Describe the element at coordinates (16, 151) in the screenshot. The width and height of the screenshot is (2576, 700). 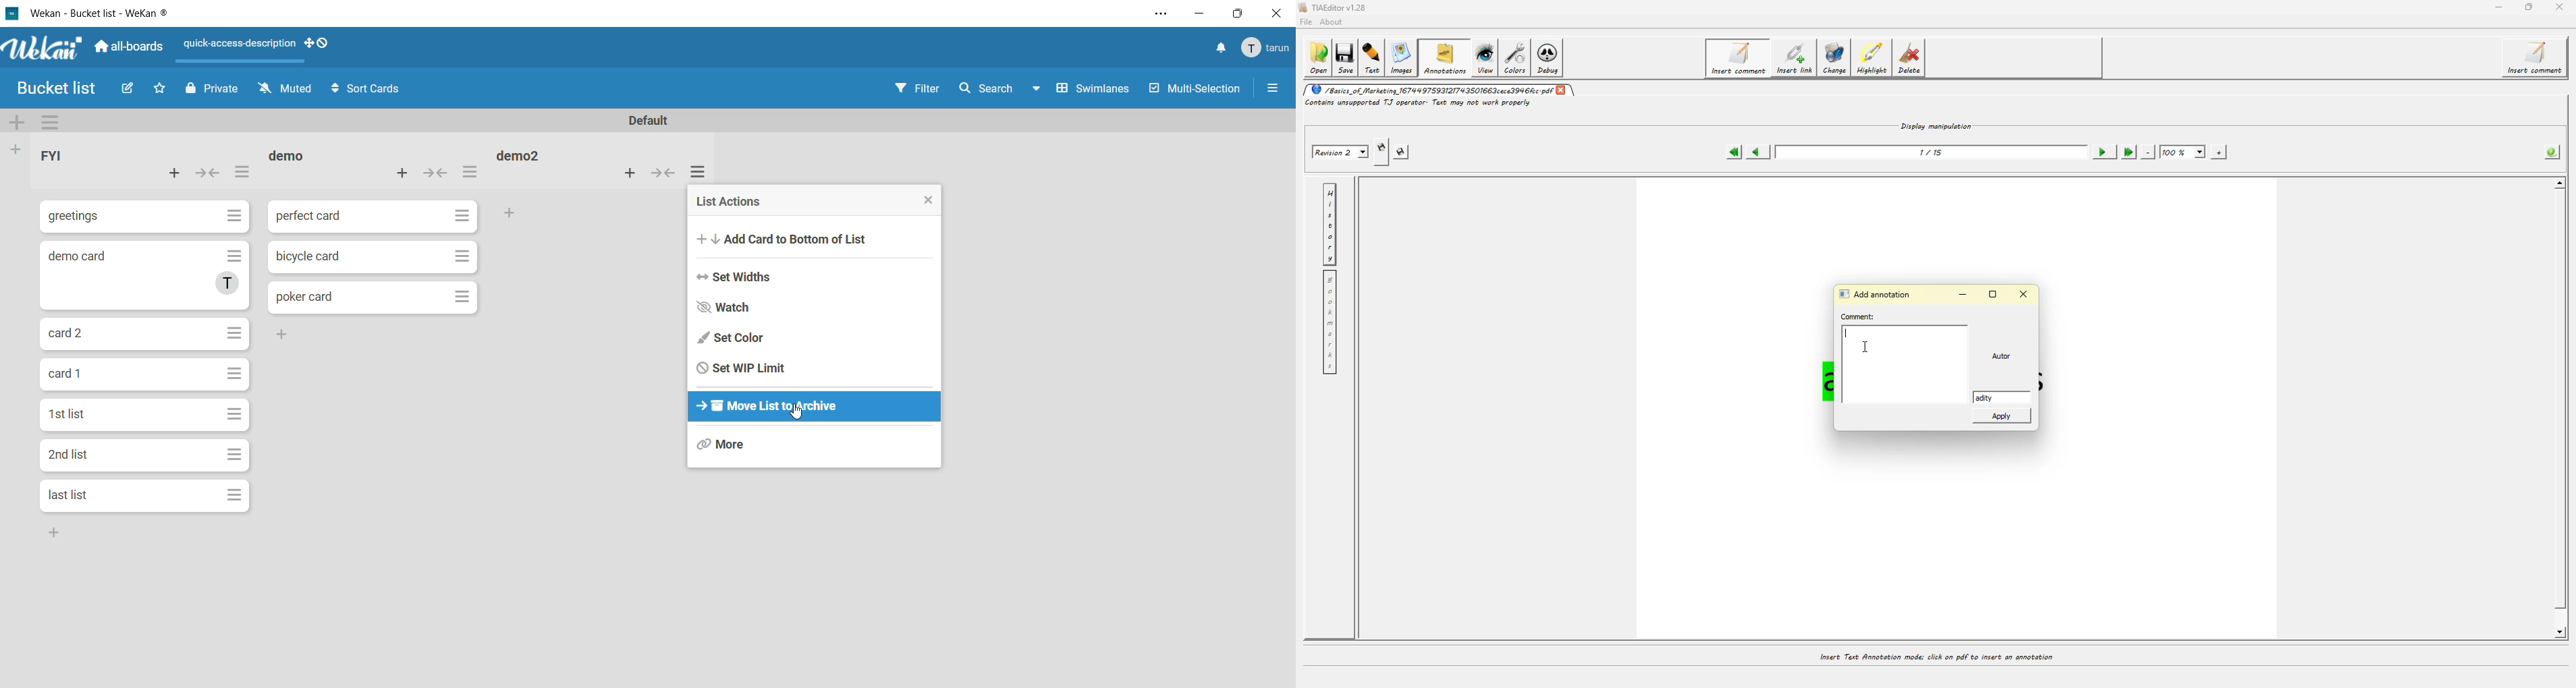
I see `add list` at that location.